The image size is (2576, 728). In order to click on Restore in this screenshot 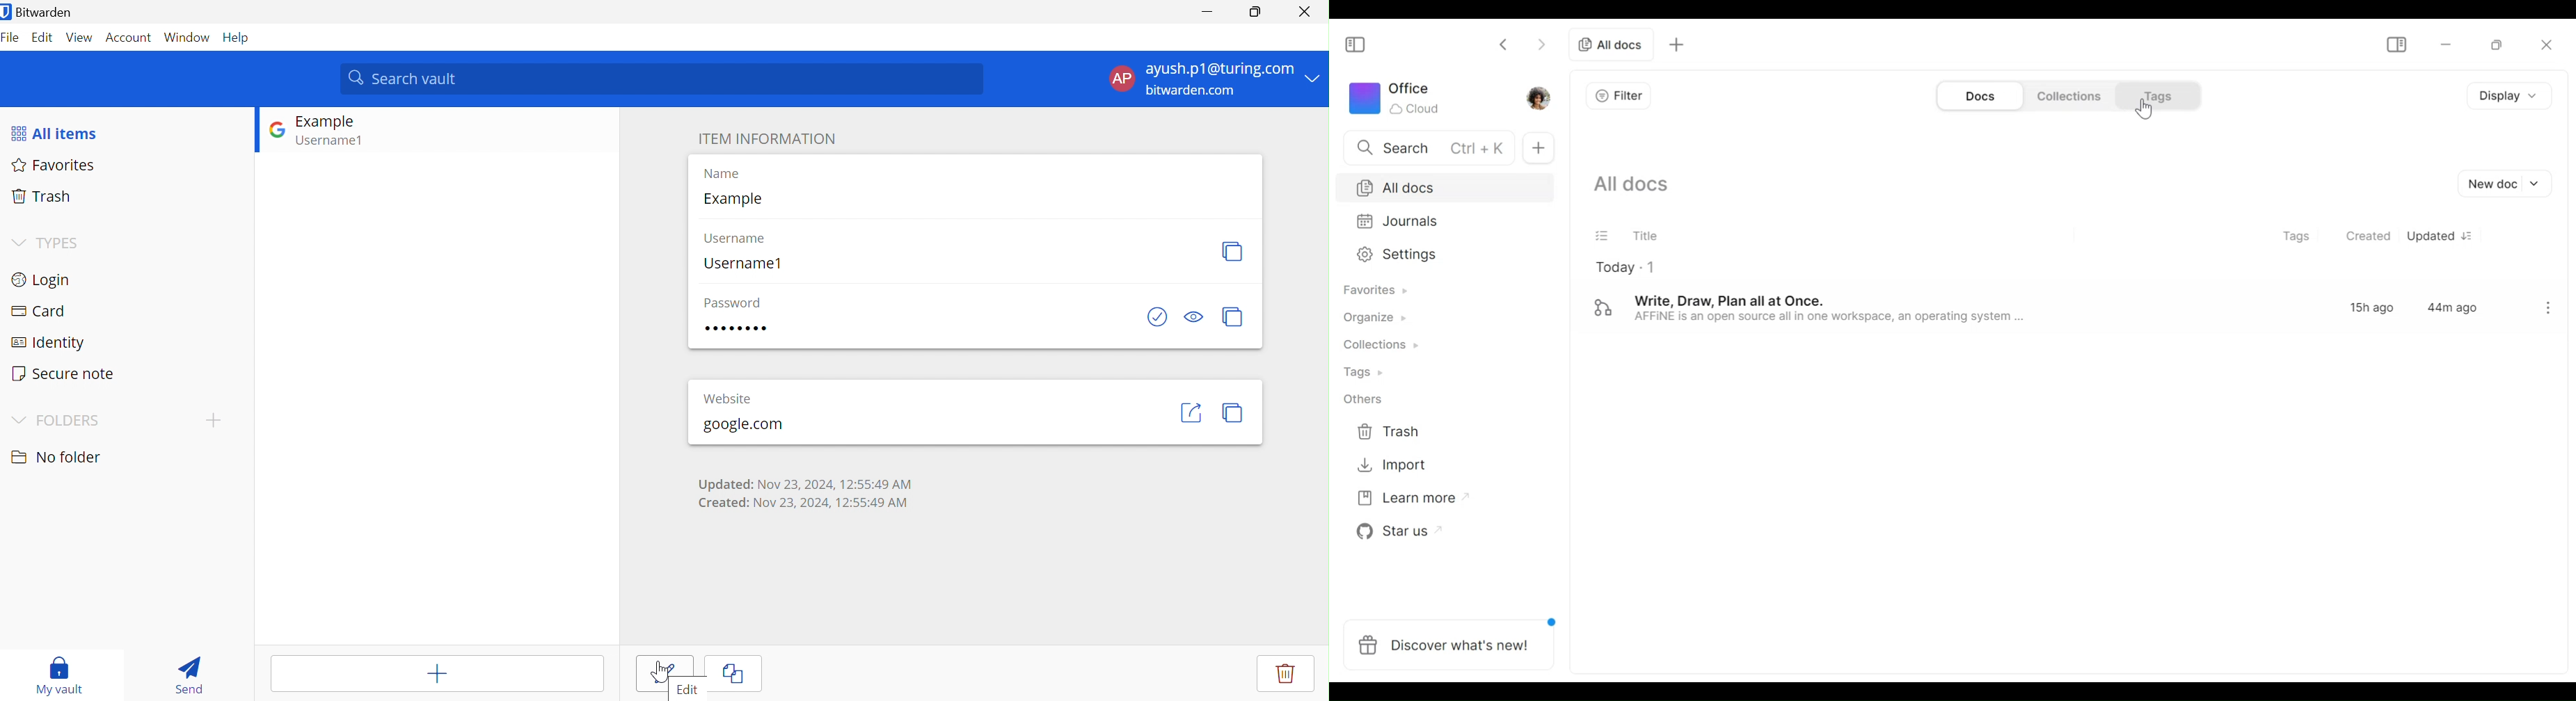, I will do `click(2496, 45)`.